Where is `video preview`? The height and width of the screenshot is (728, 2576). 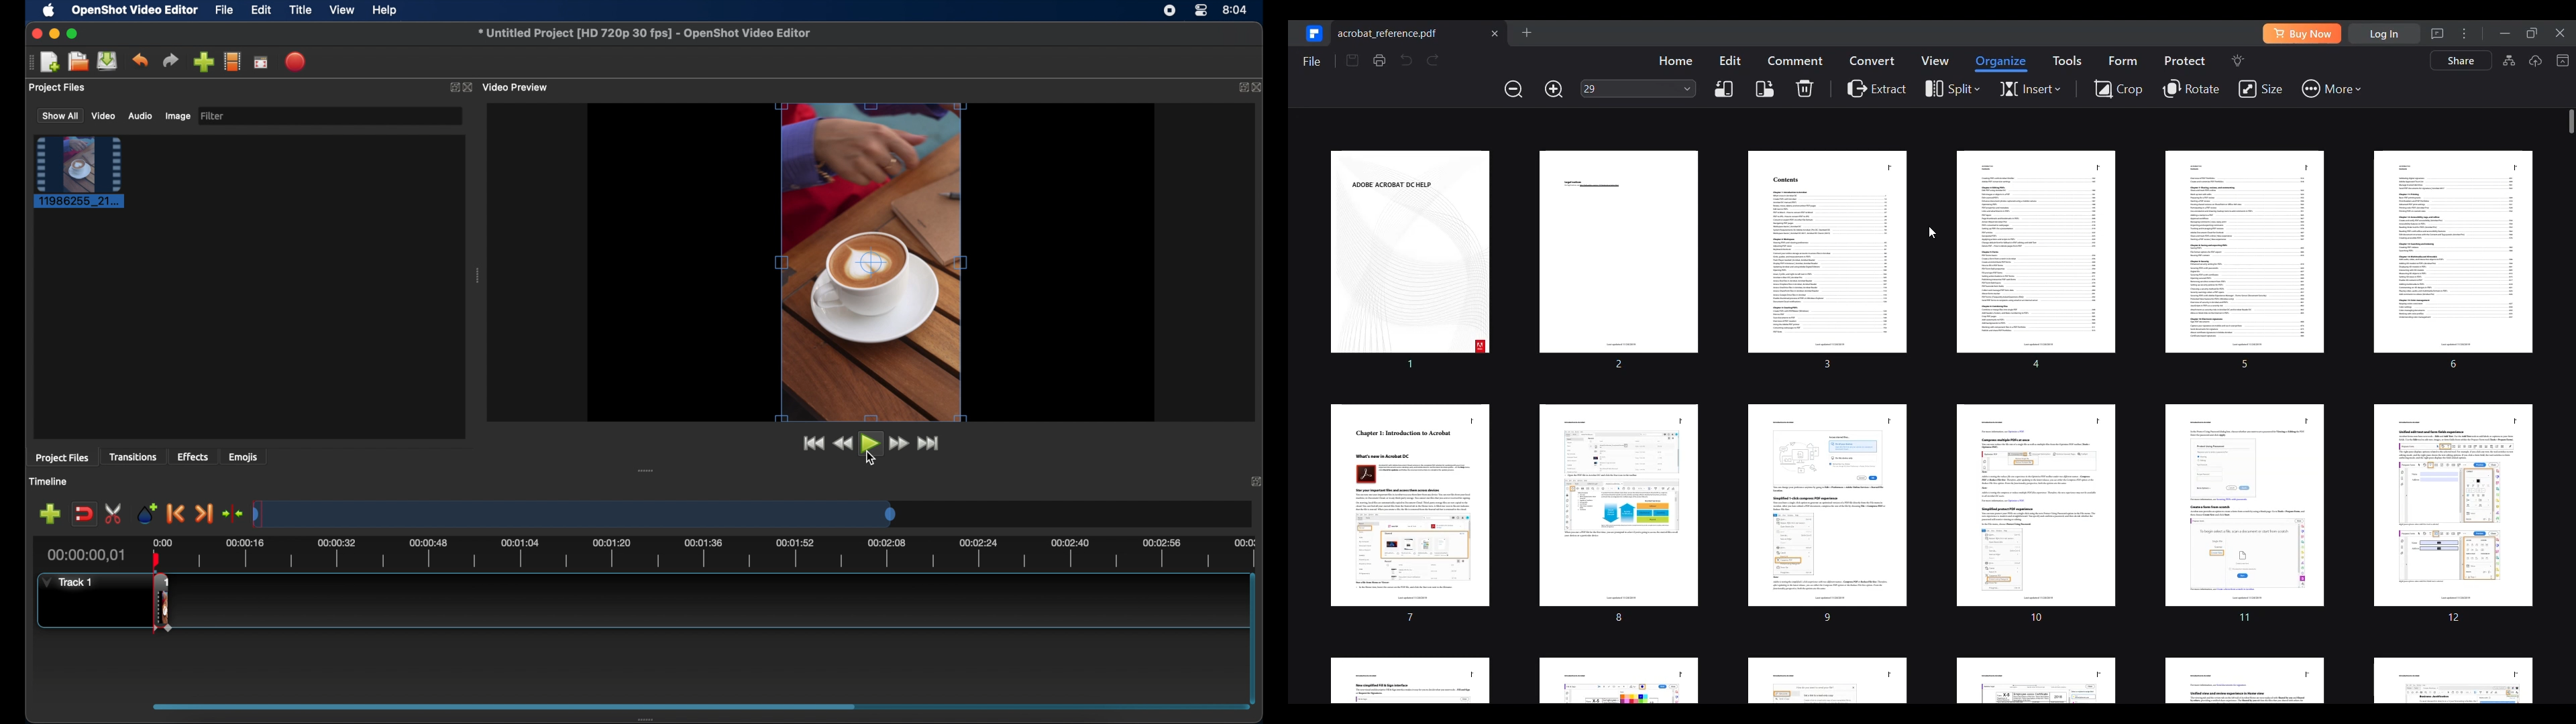 video preview is located at coordinates (872, 262).